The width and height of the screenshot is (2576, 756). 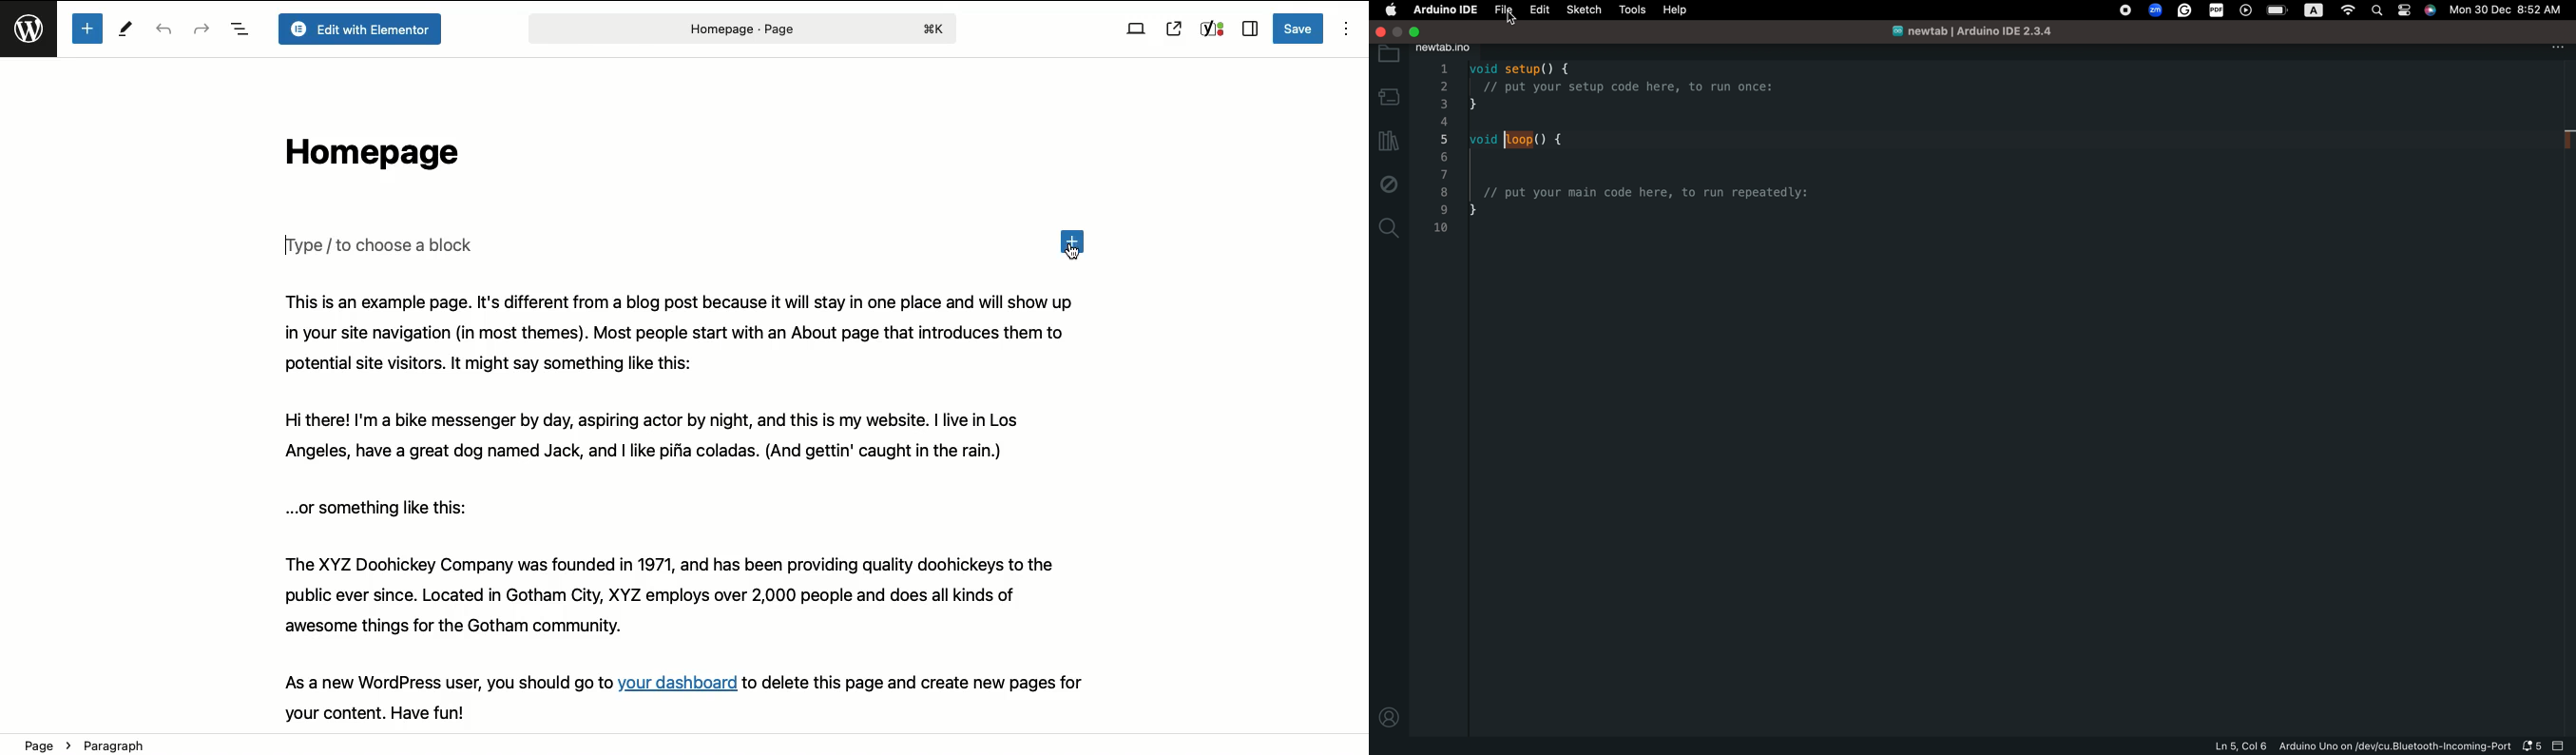 What do you see at coordinates (2561, 746) in the screenshot?
I see `close slide bar` at bounding box center [2561, 746].